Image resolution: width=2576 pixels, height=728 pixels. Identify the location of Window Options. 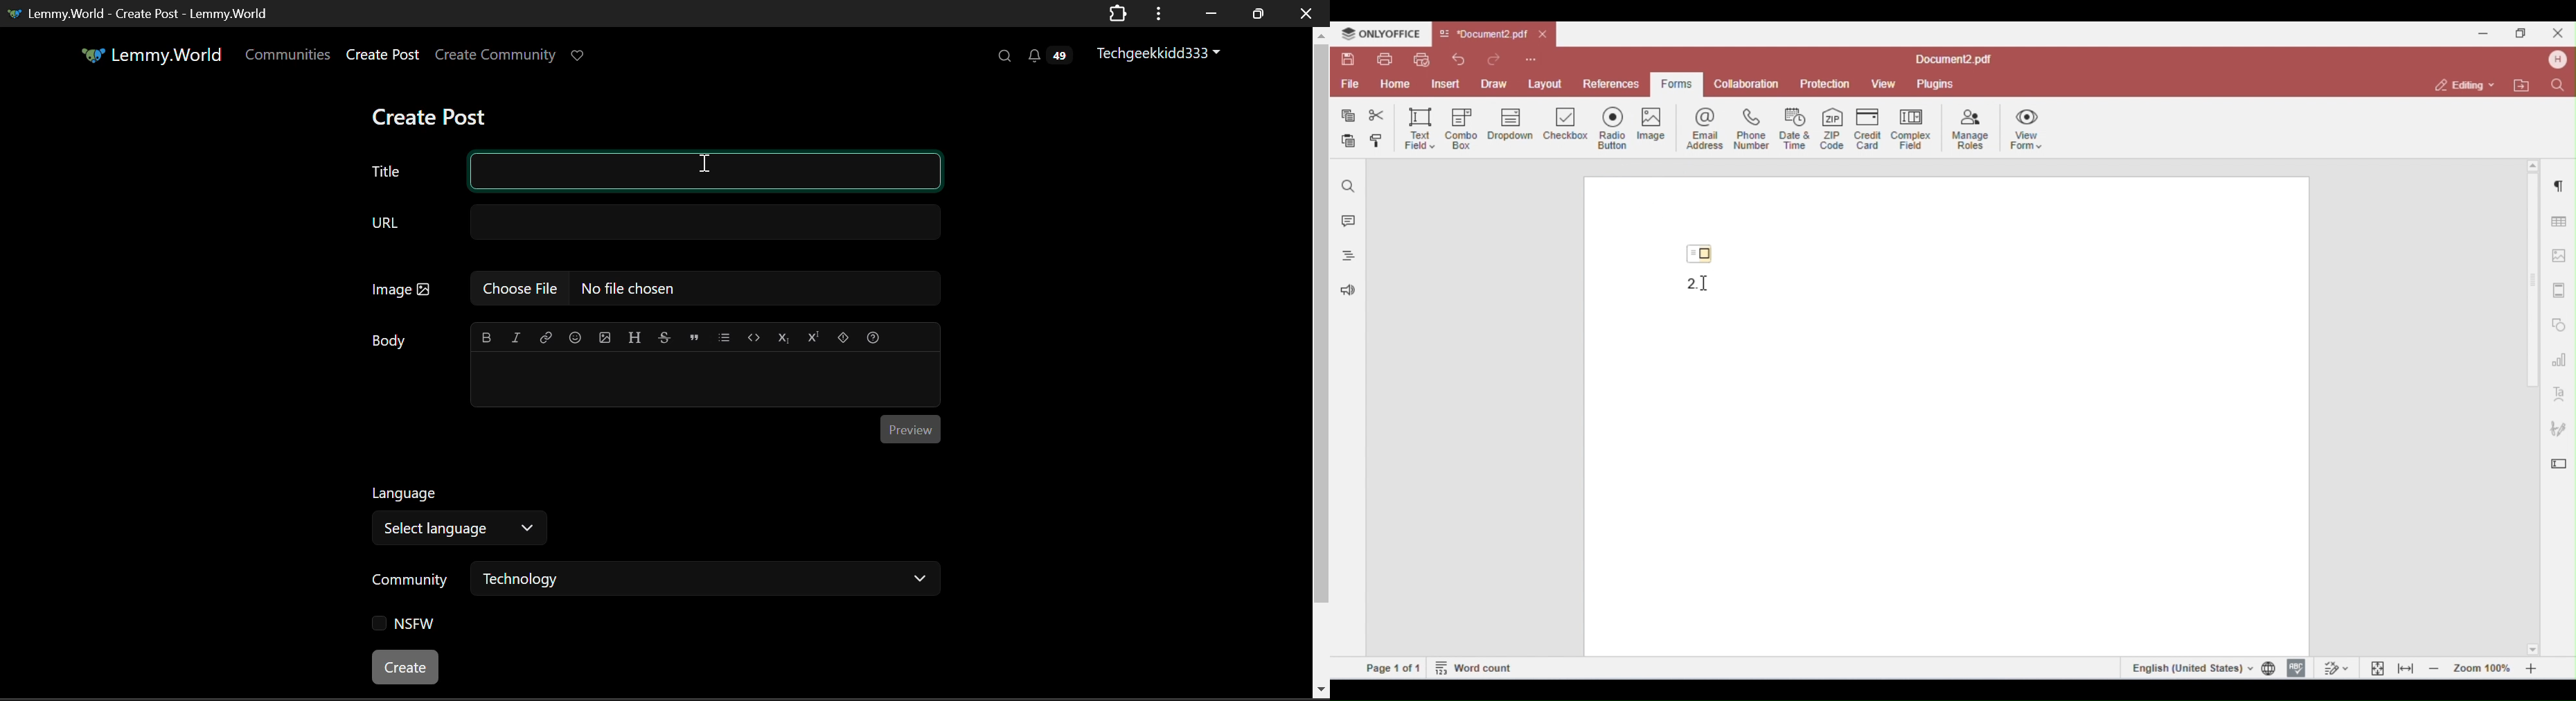
(1160, 14).